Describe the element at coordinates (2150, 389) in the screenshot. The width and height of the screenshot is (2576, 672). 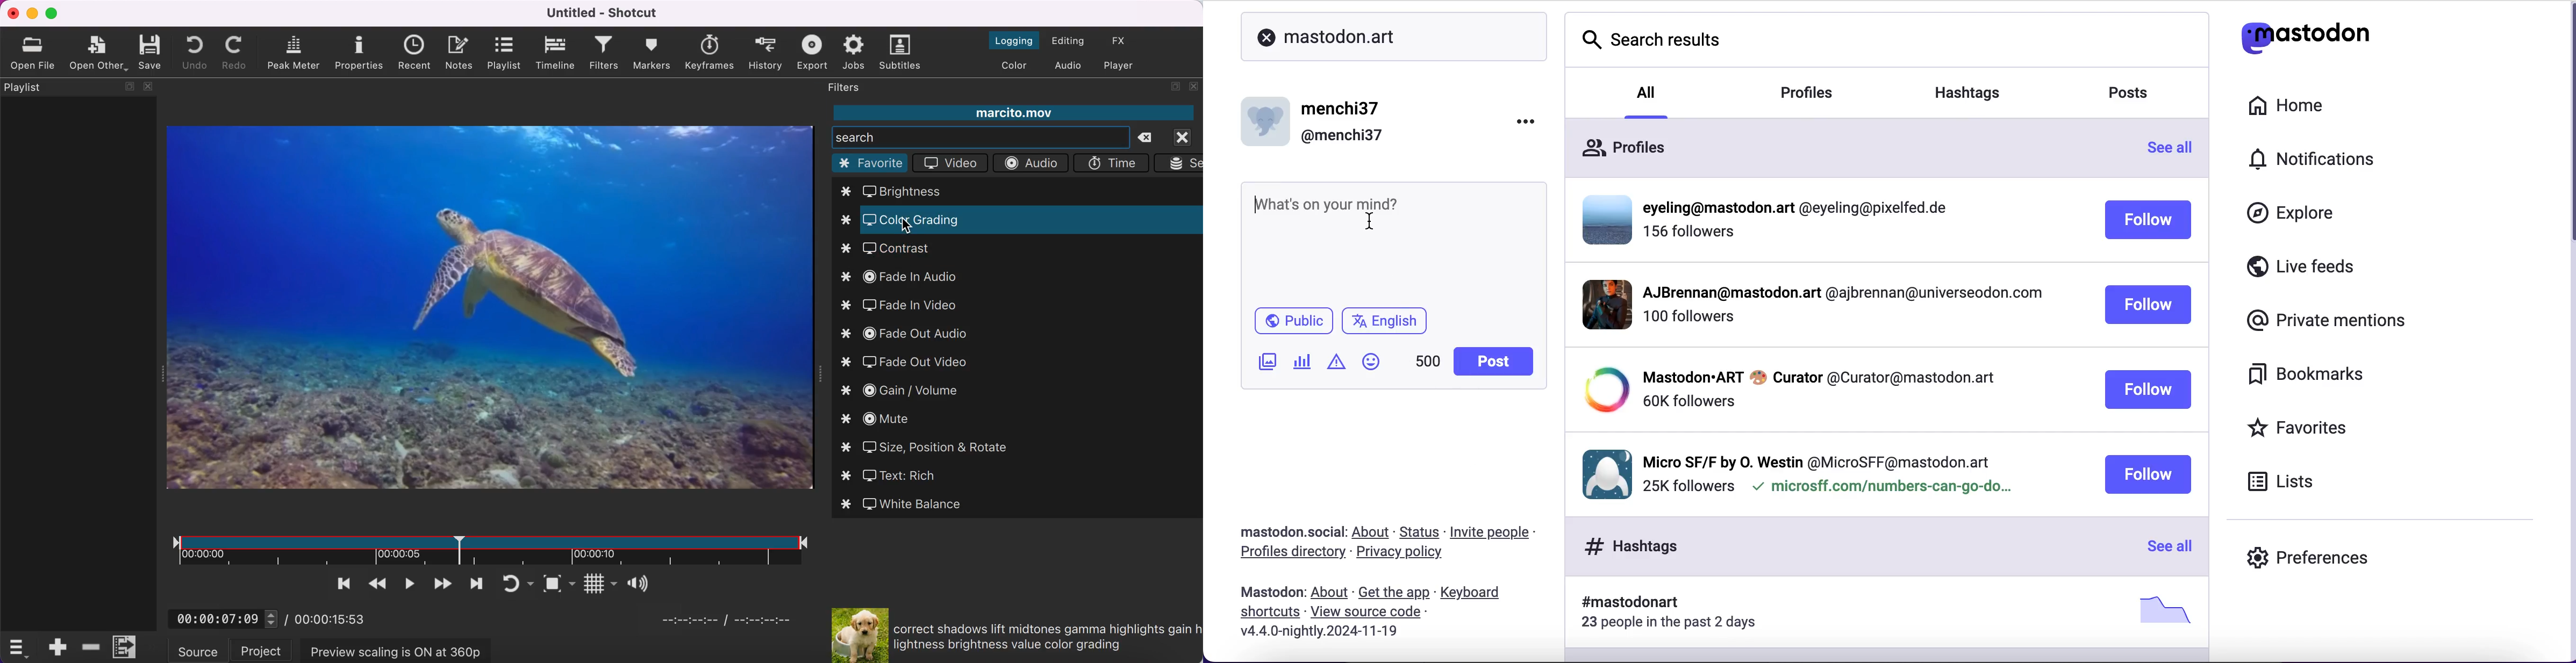
I see `follow` at that location.